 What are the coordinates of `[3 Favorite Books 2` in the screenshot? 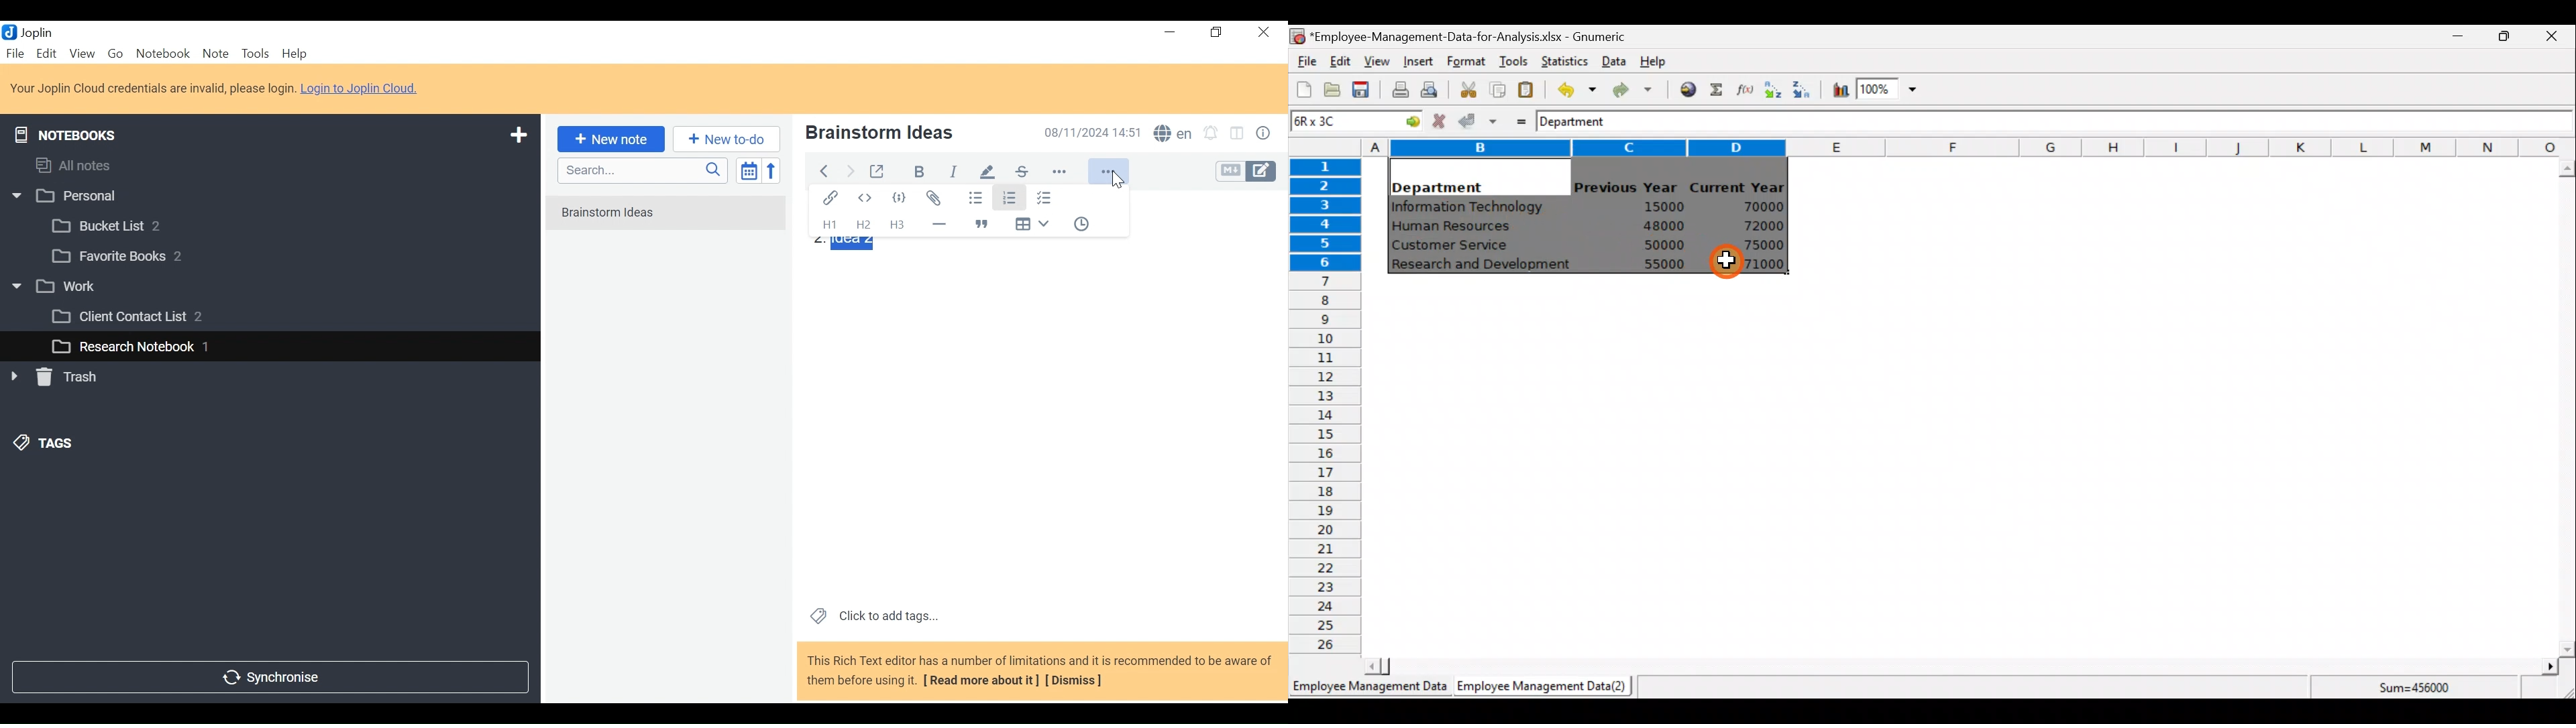 It's located at (128, 257).